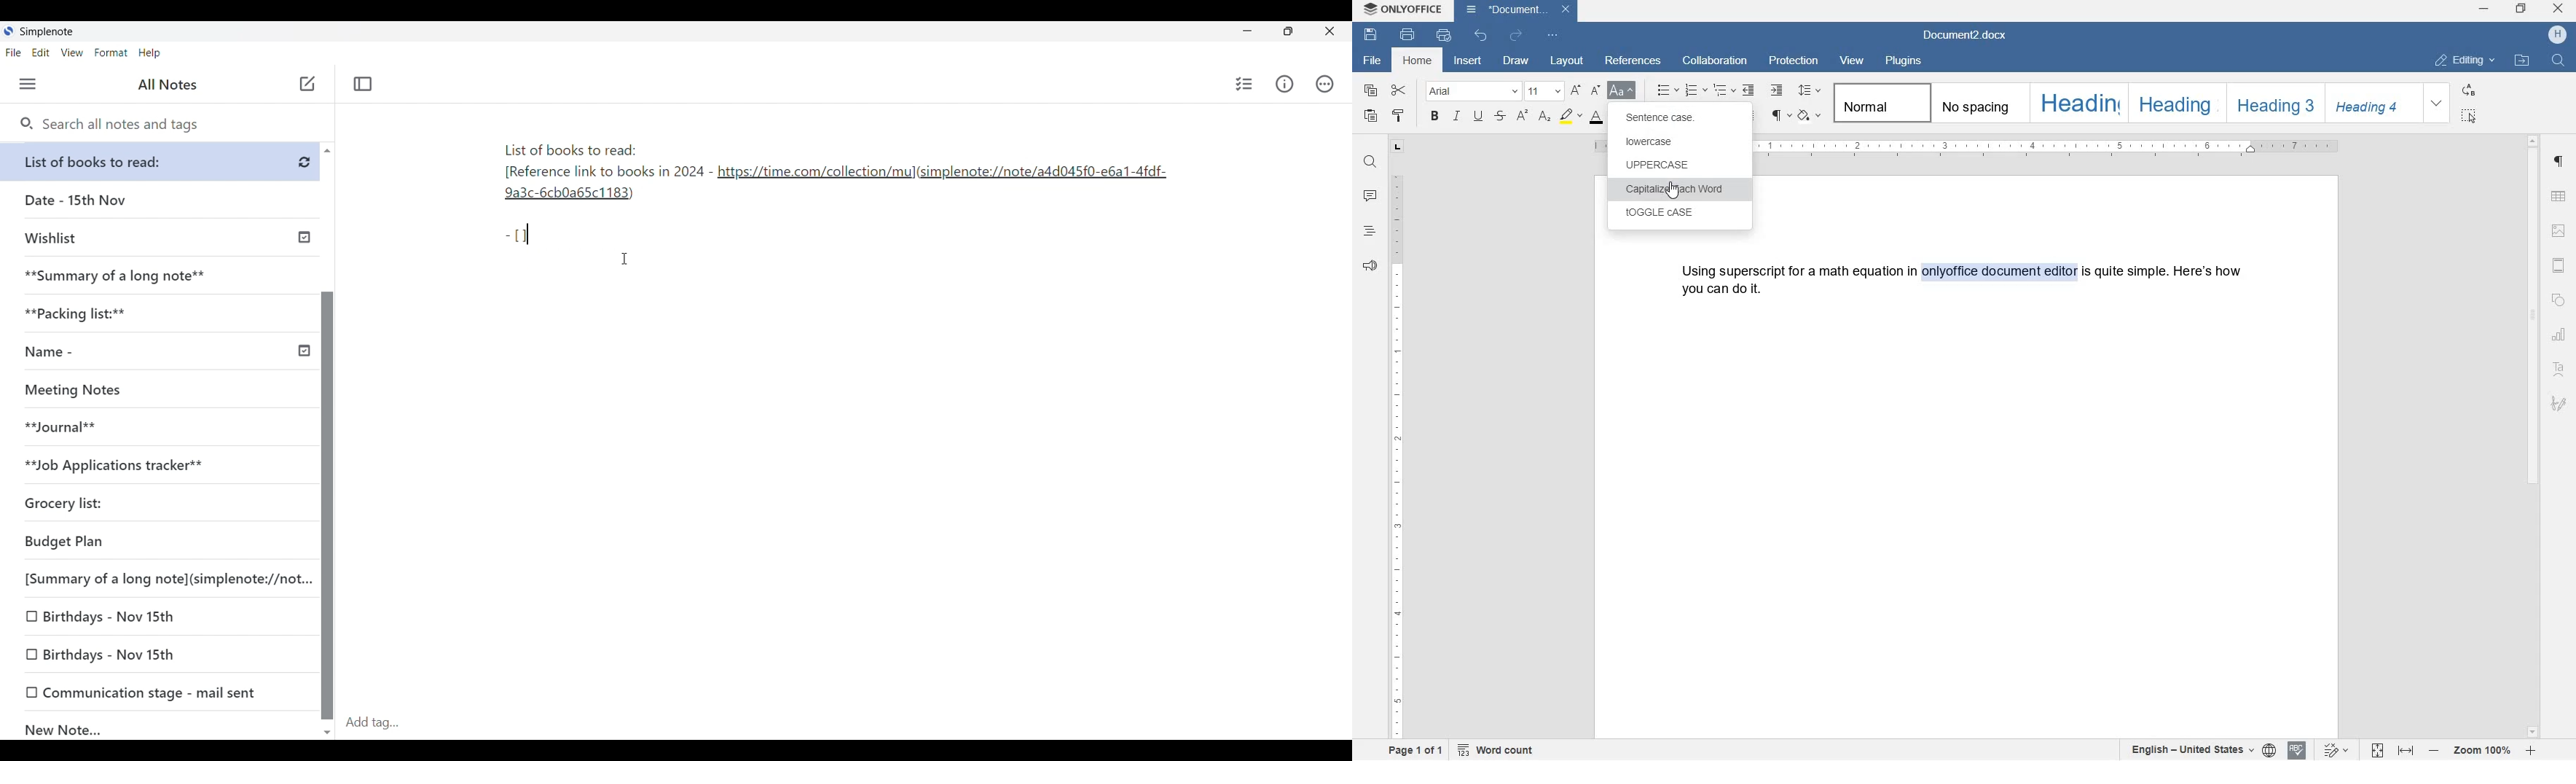 This screenshot has height=784, width=2576. What do you see at coordinates (1660, 119) in the screenshot?
I see `sentence case` at bounding box center [1660, 119].